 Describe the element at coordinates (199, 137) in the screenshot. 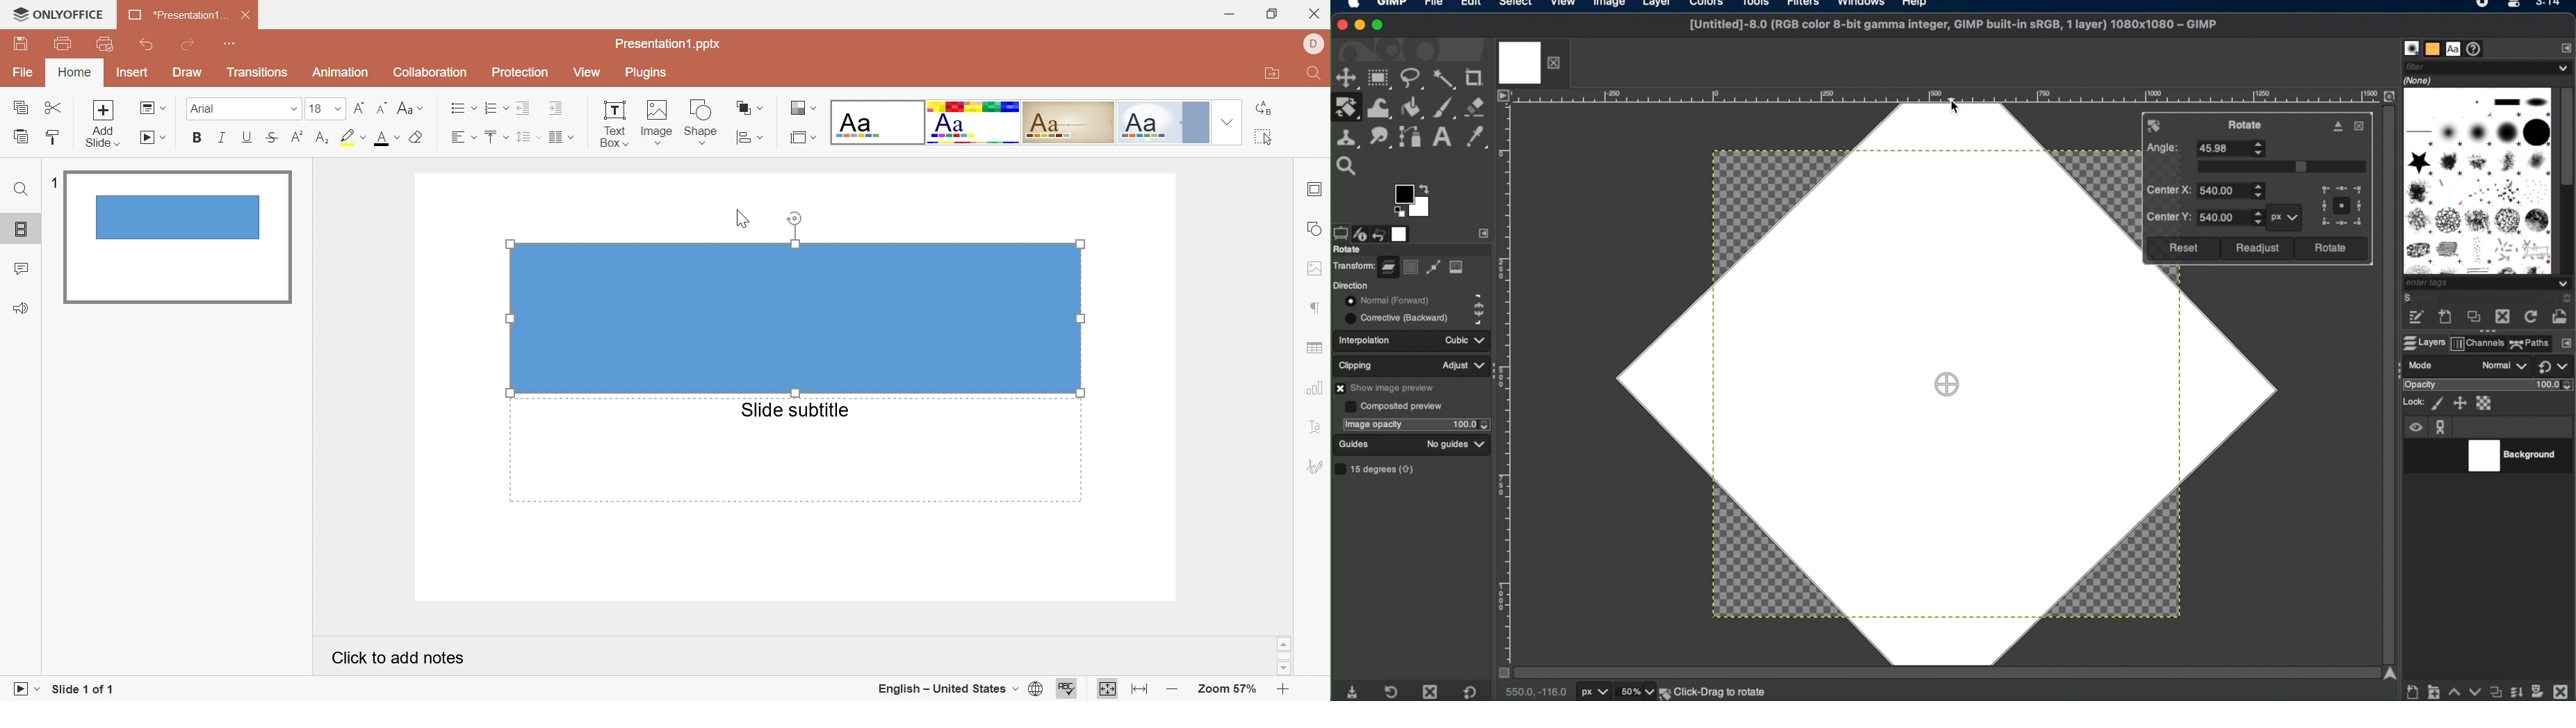

I see `Bold` at that location.